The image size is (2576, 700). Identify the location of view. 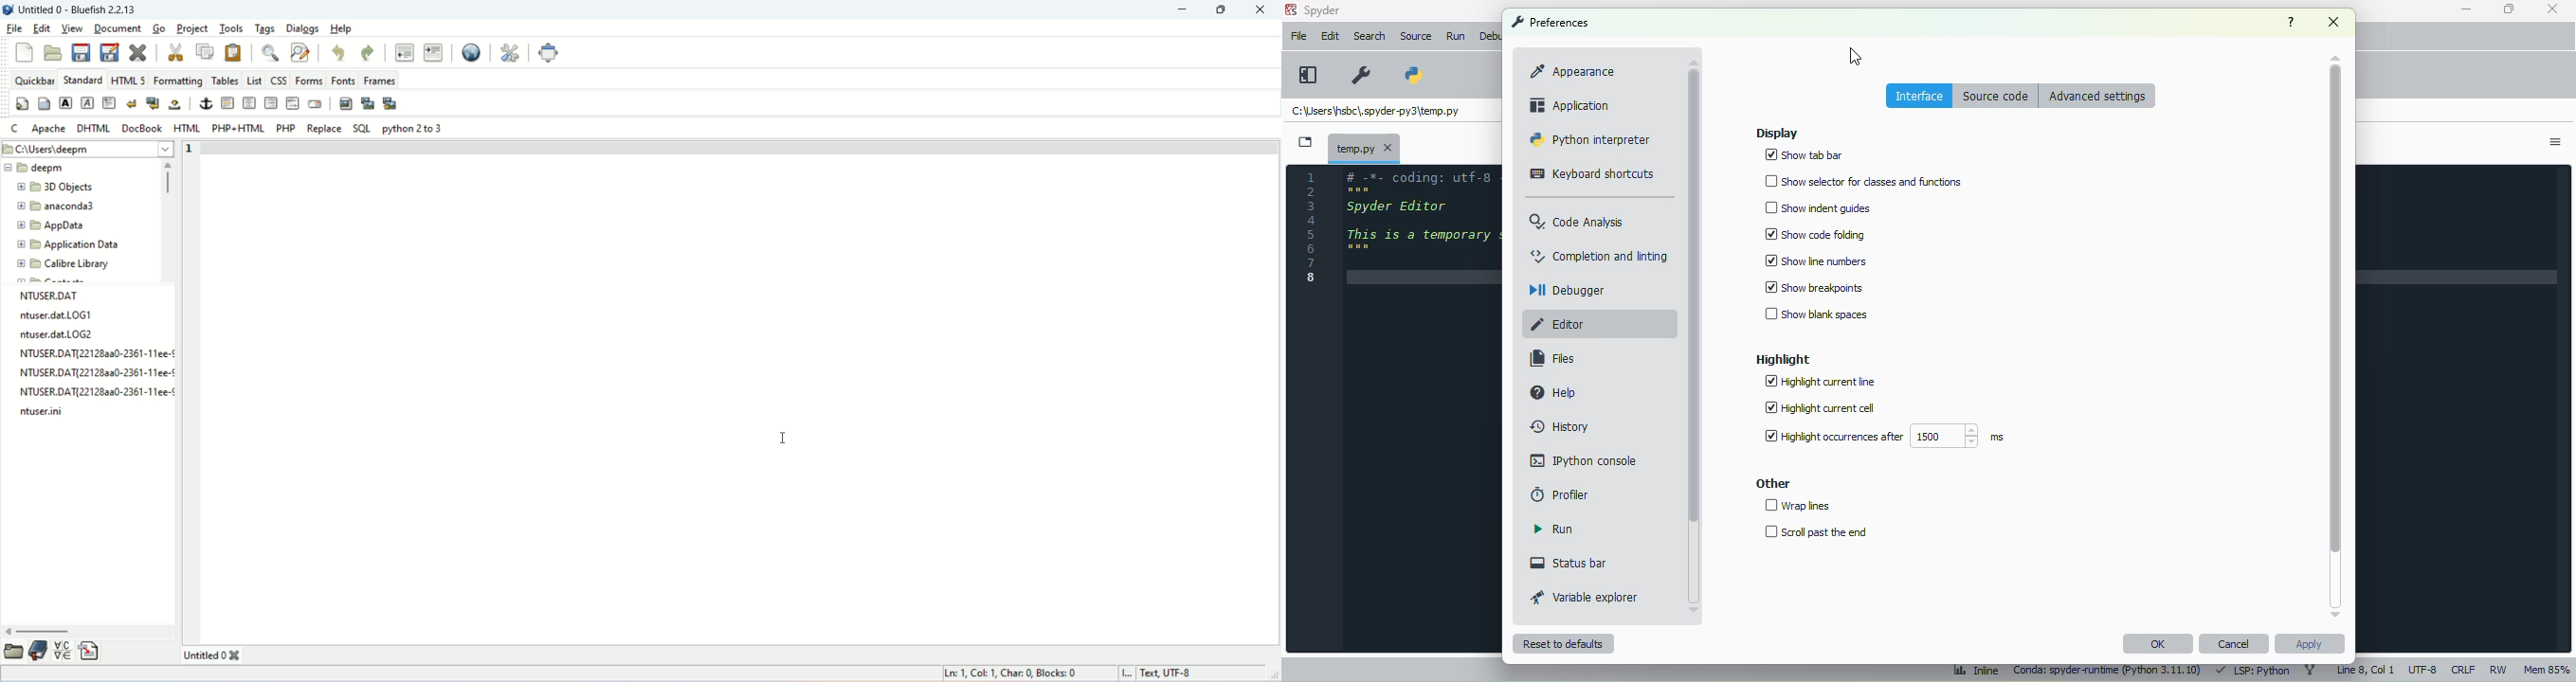
(69, 29).